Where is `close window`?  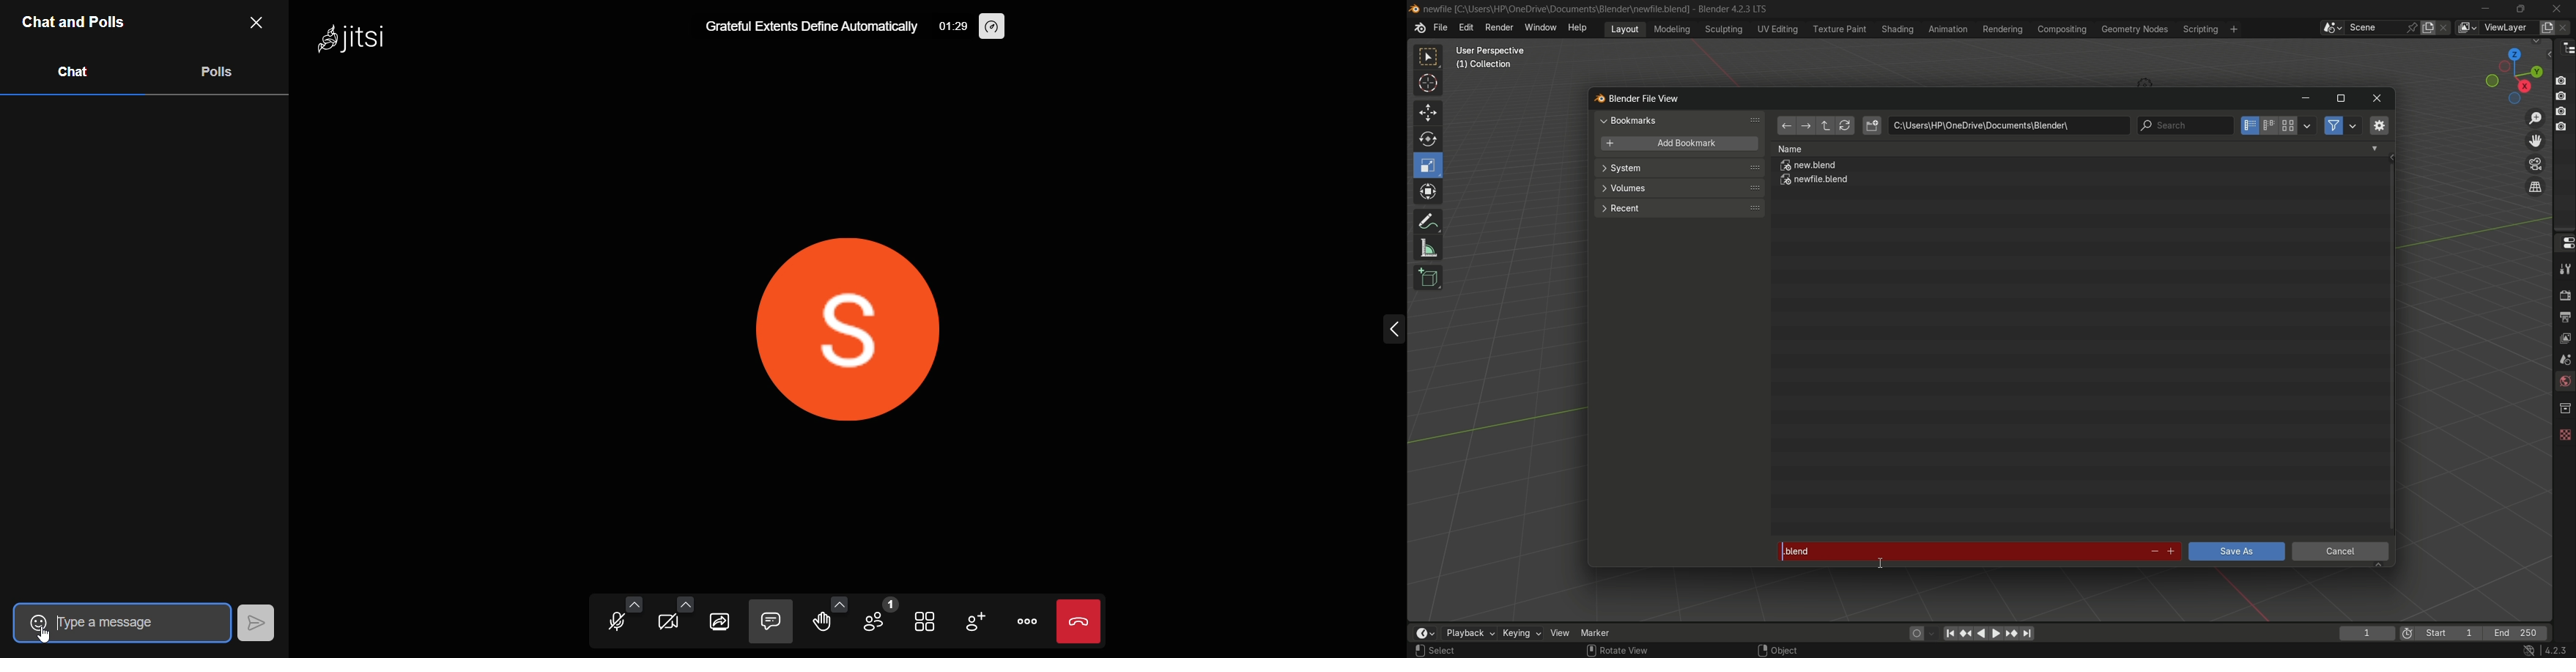
close window is located at coordinates (2378, 99).